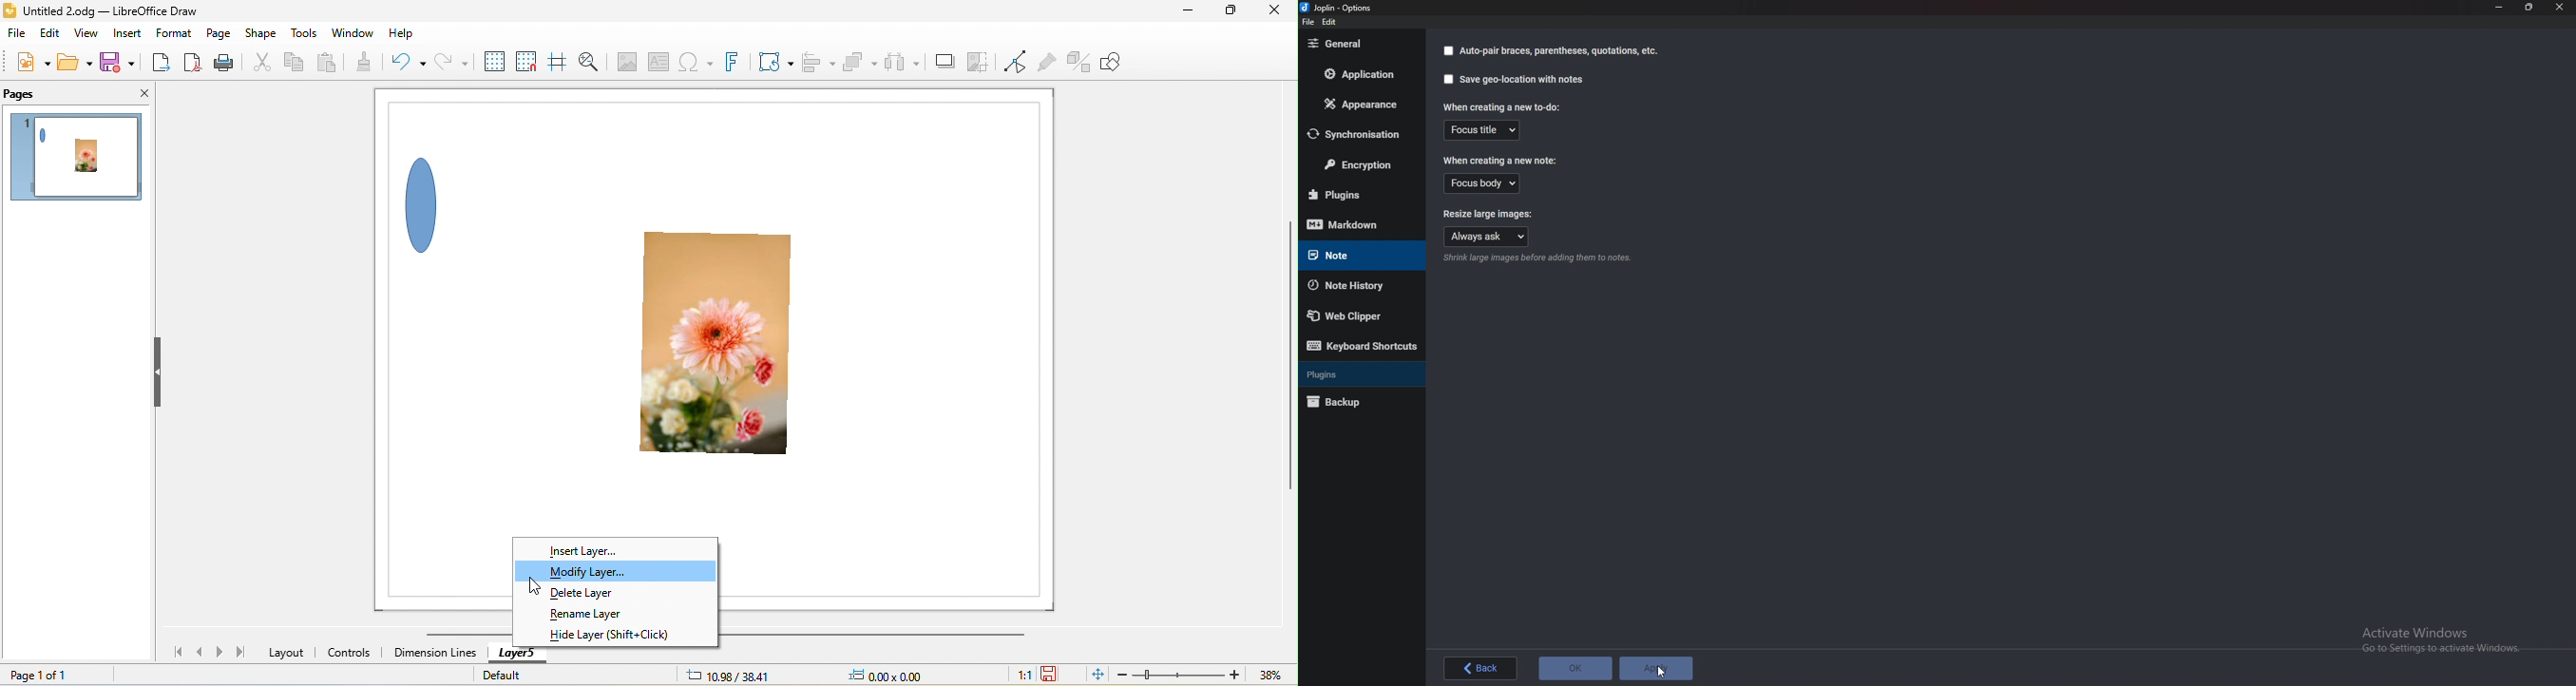 The image size is (2576, 700). Describe the element at coordinates (1363, 348) in the screenshot. I see `Keyboard shortcuts` at that location.